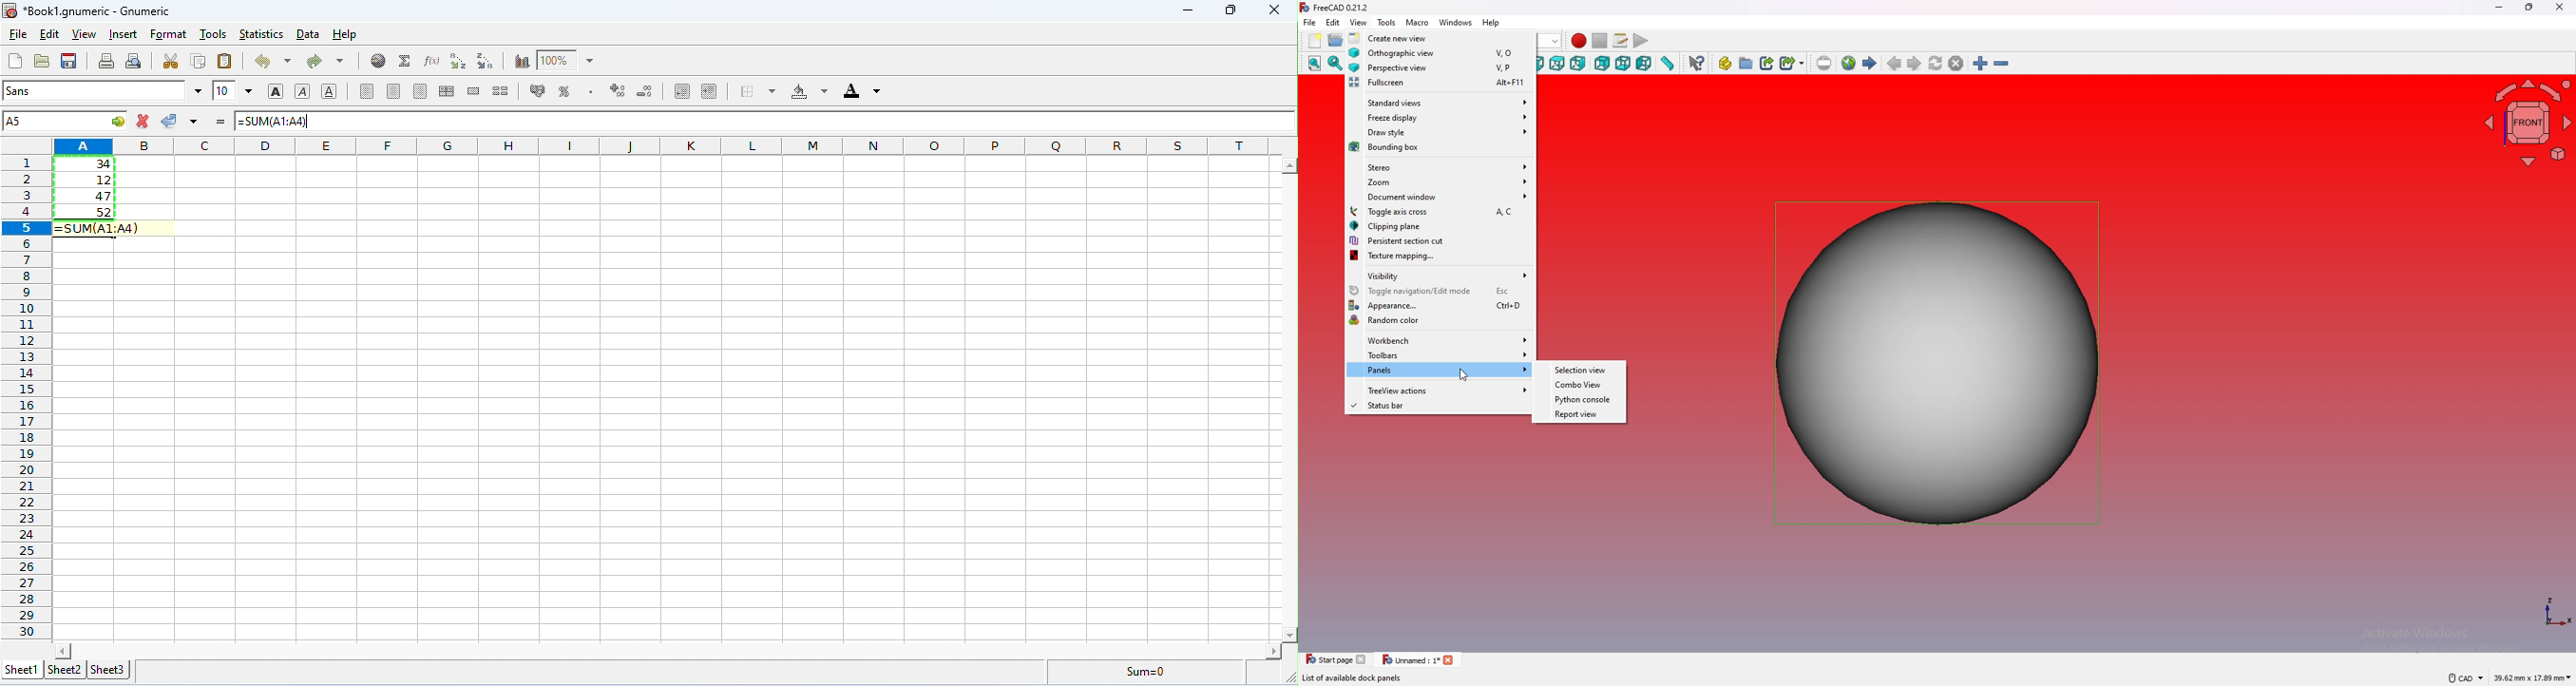 Image resolution: width=2576 pixels, height=700 pixels. I want to click on insert hyperlink, so click(379, 60).